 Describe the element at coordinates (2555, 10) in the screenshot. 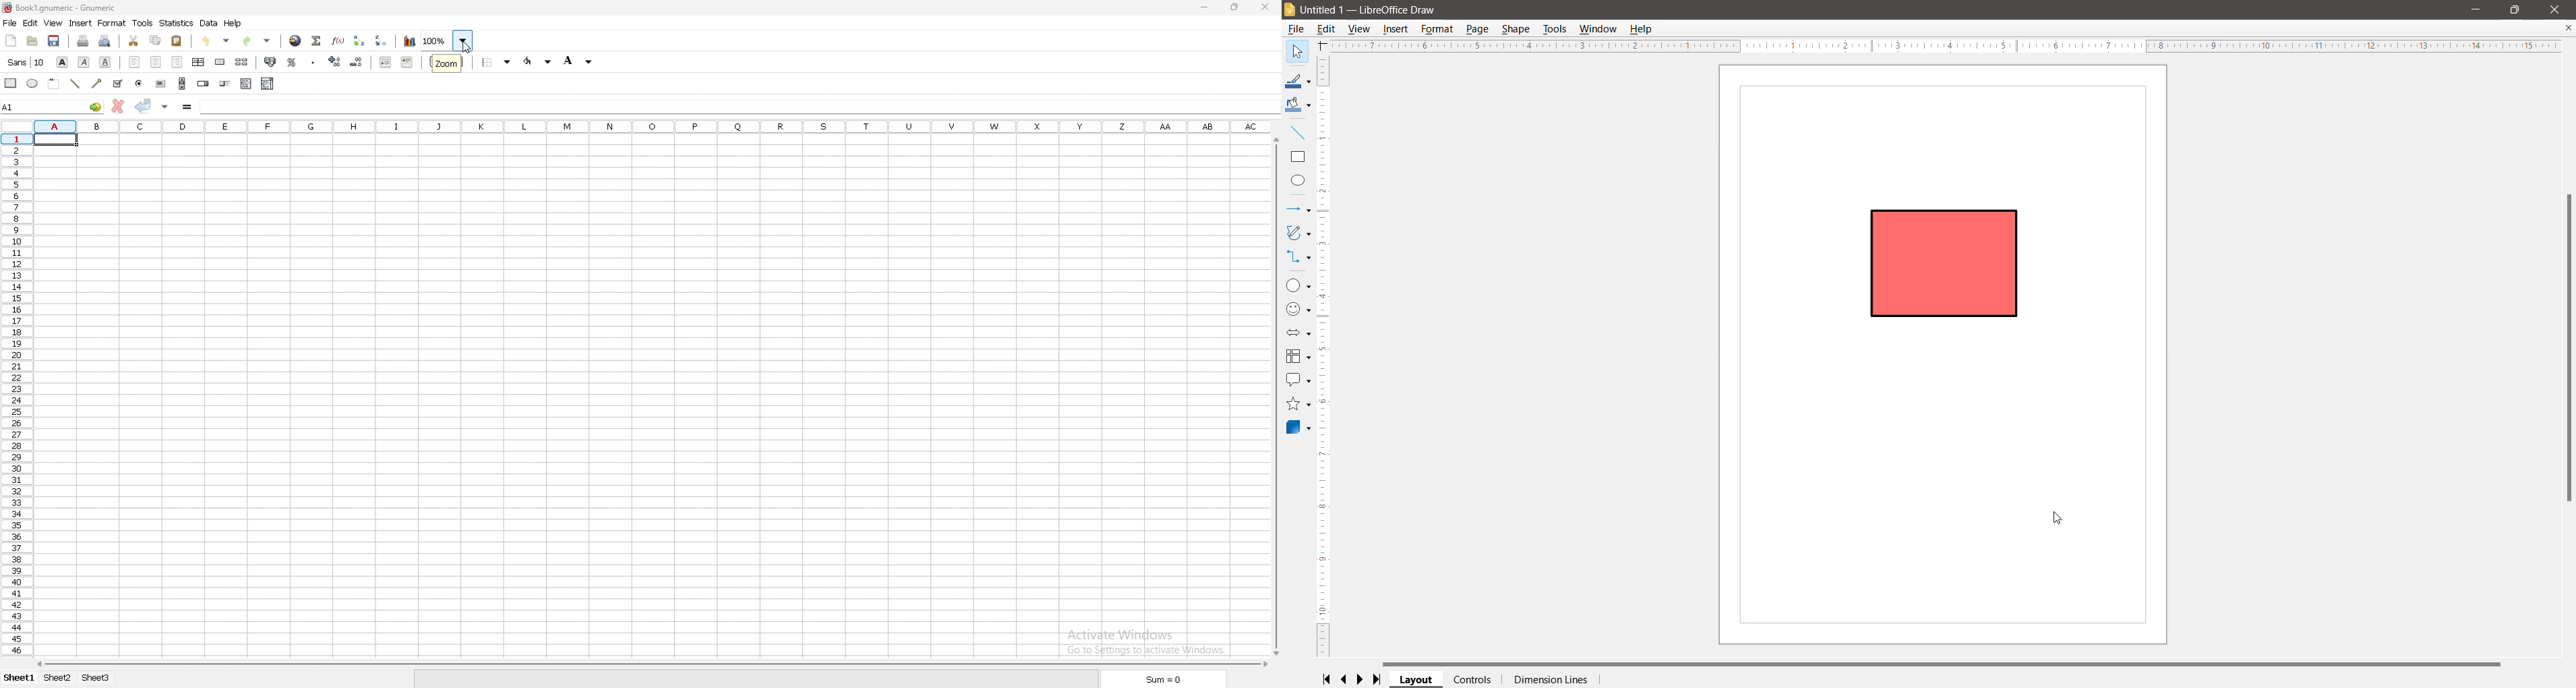

I see `Close` at that location.